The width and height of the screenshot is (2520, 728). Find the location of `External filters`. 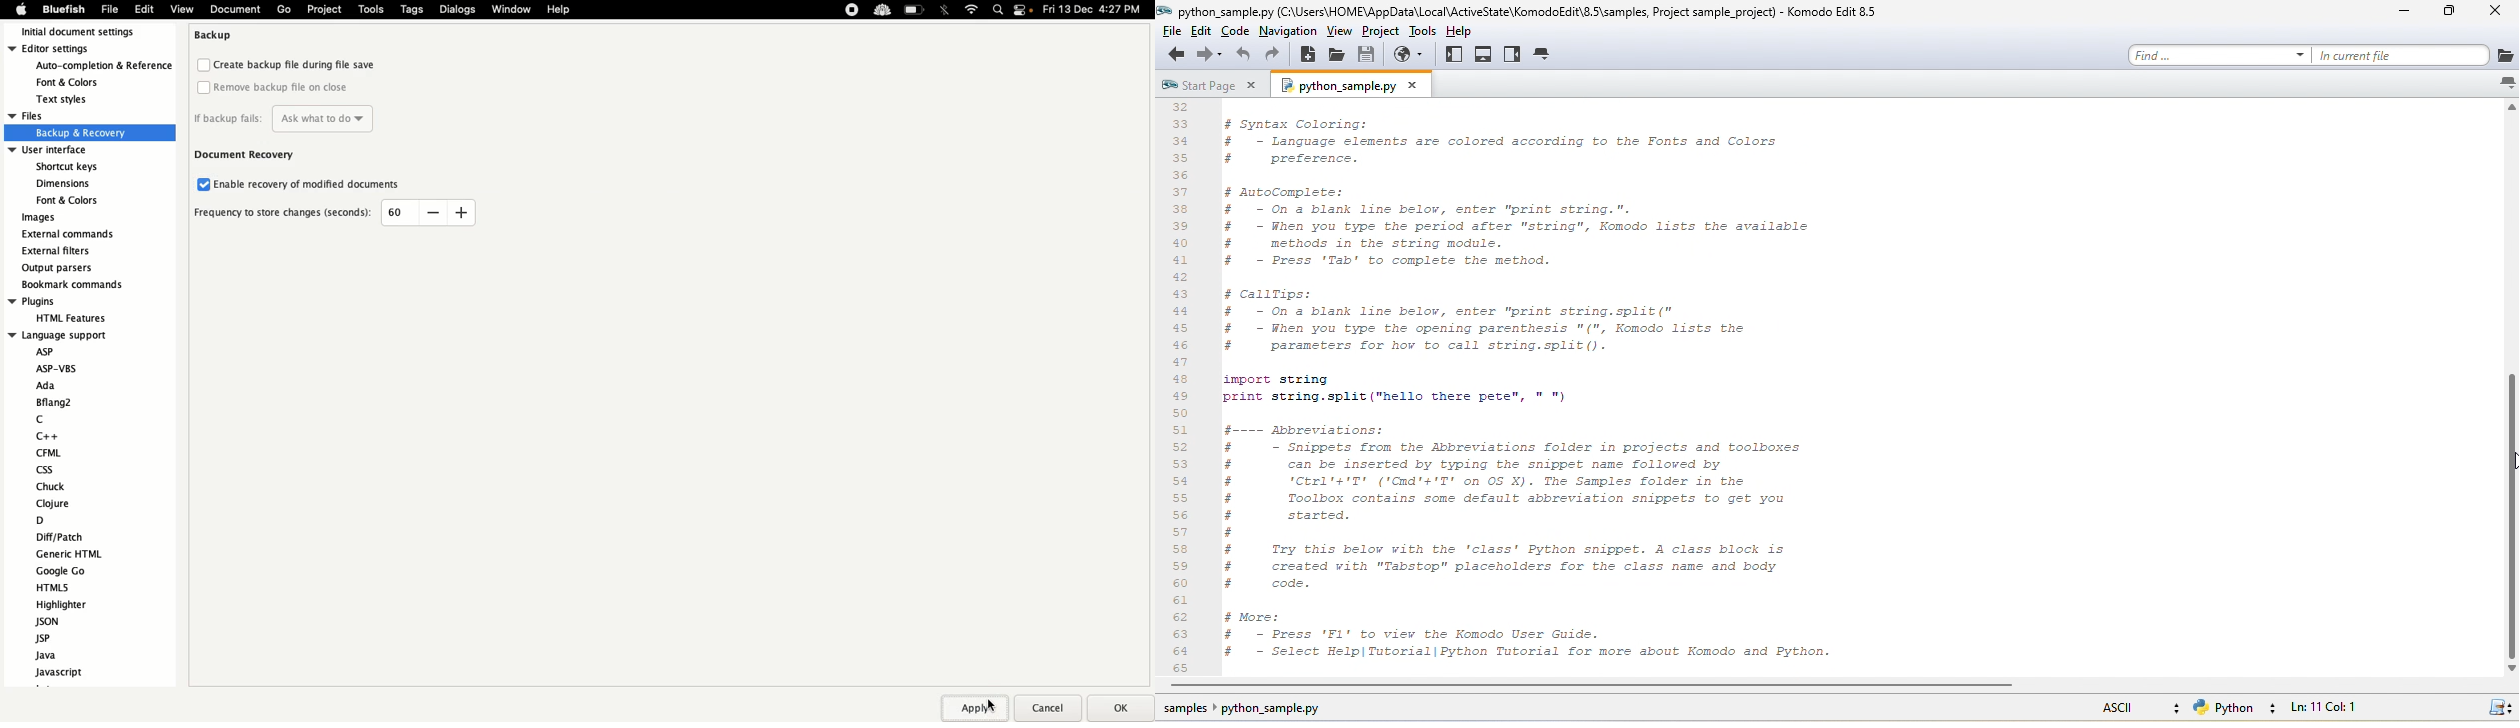

External filters is located at coordinates (62, 254).